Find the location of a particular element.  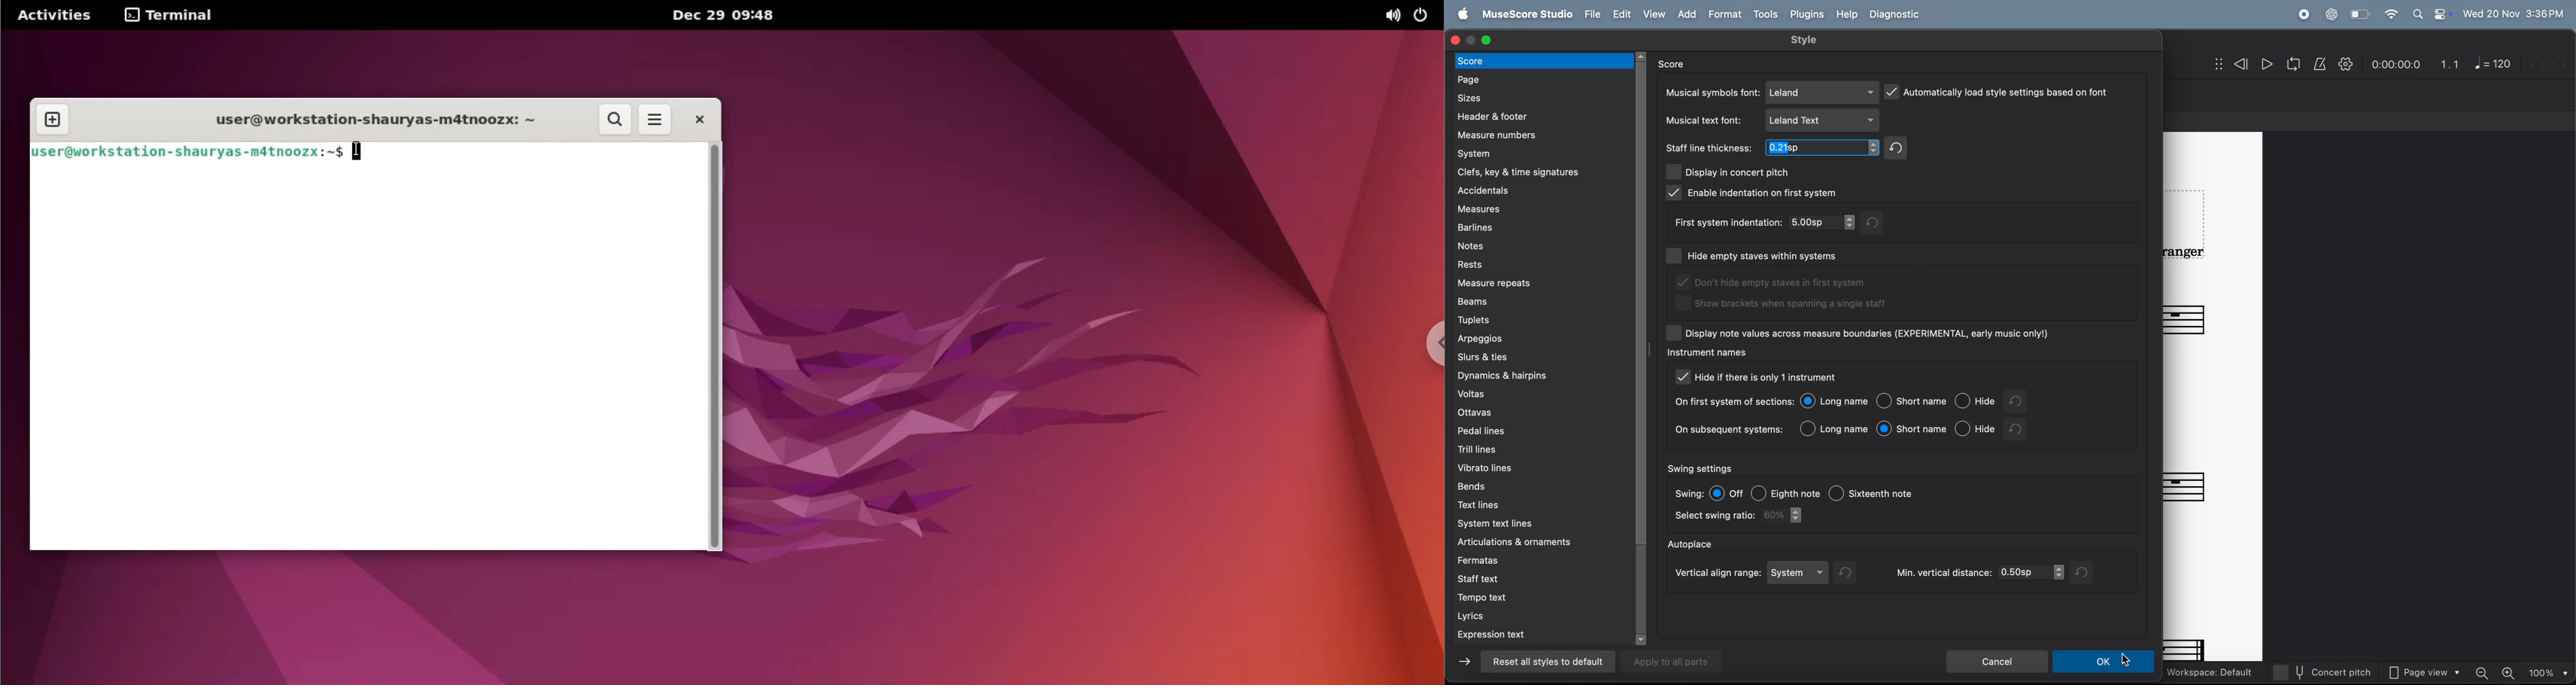

sizes is located at coordinates (1540, 97).